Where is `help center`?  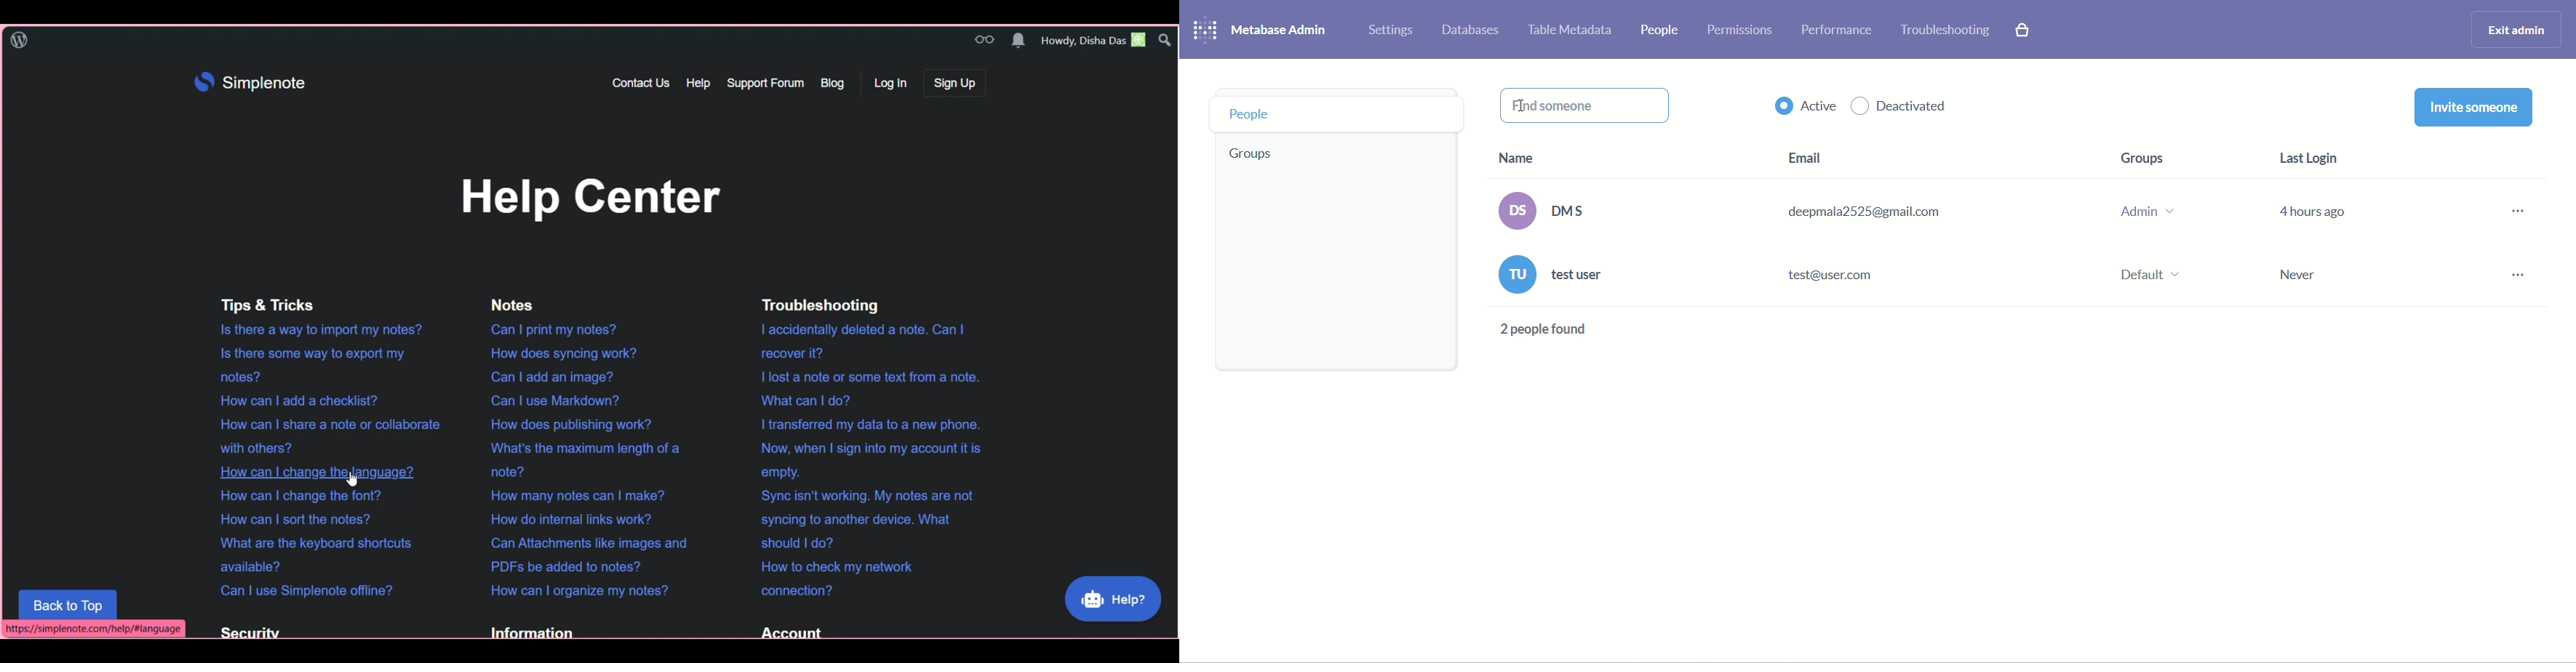
help center is located at coordinates (588, 198).